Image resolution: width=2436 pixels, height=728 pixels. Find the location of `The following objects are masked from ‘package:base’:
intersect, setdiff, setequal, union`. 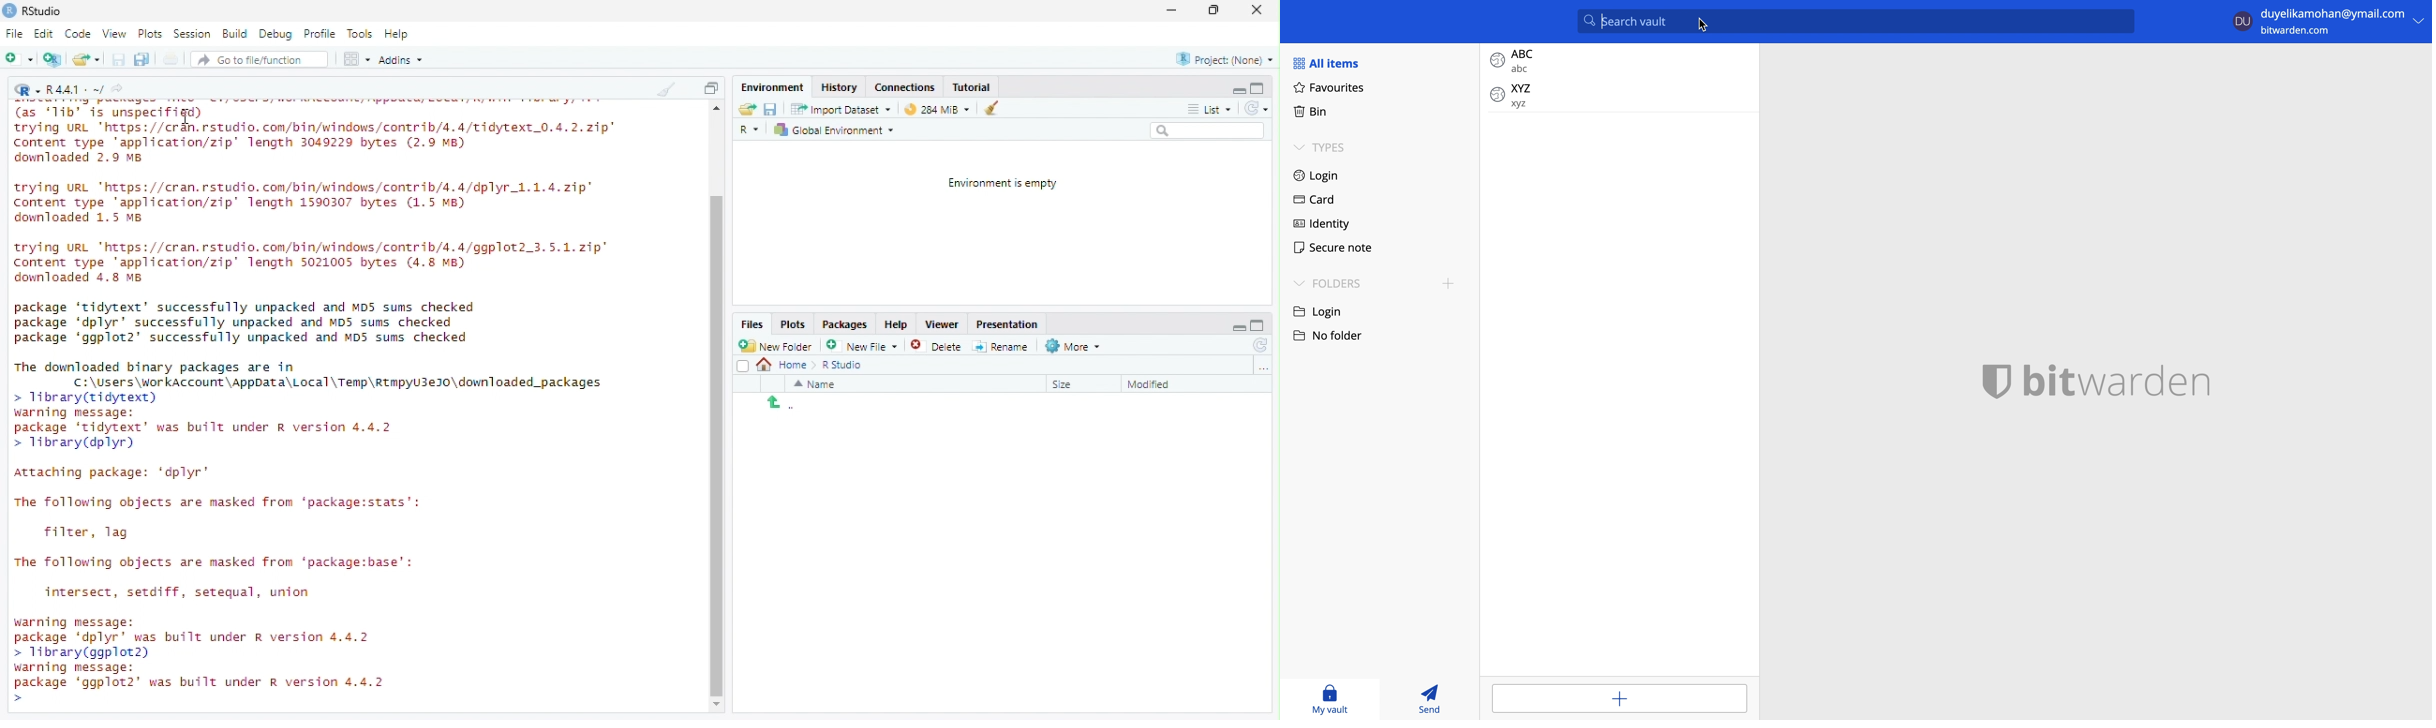

The following objects are masked from ‘package:base’:
intersect, setdiff, setequal, union is located at coordinates (221, 579).